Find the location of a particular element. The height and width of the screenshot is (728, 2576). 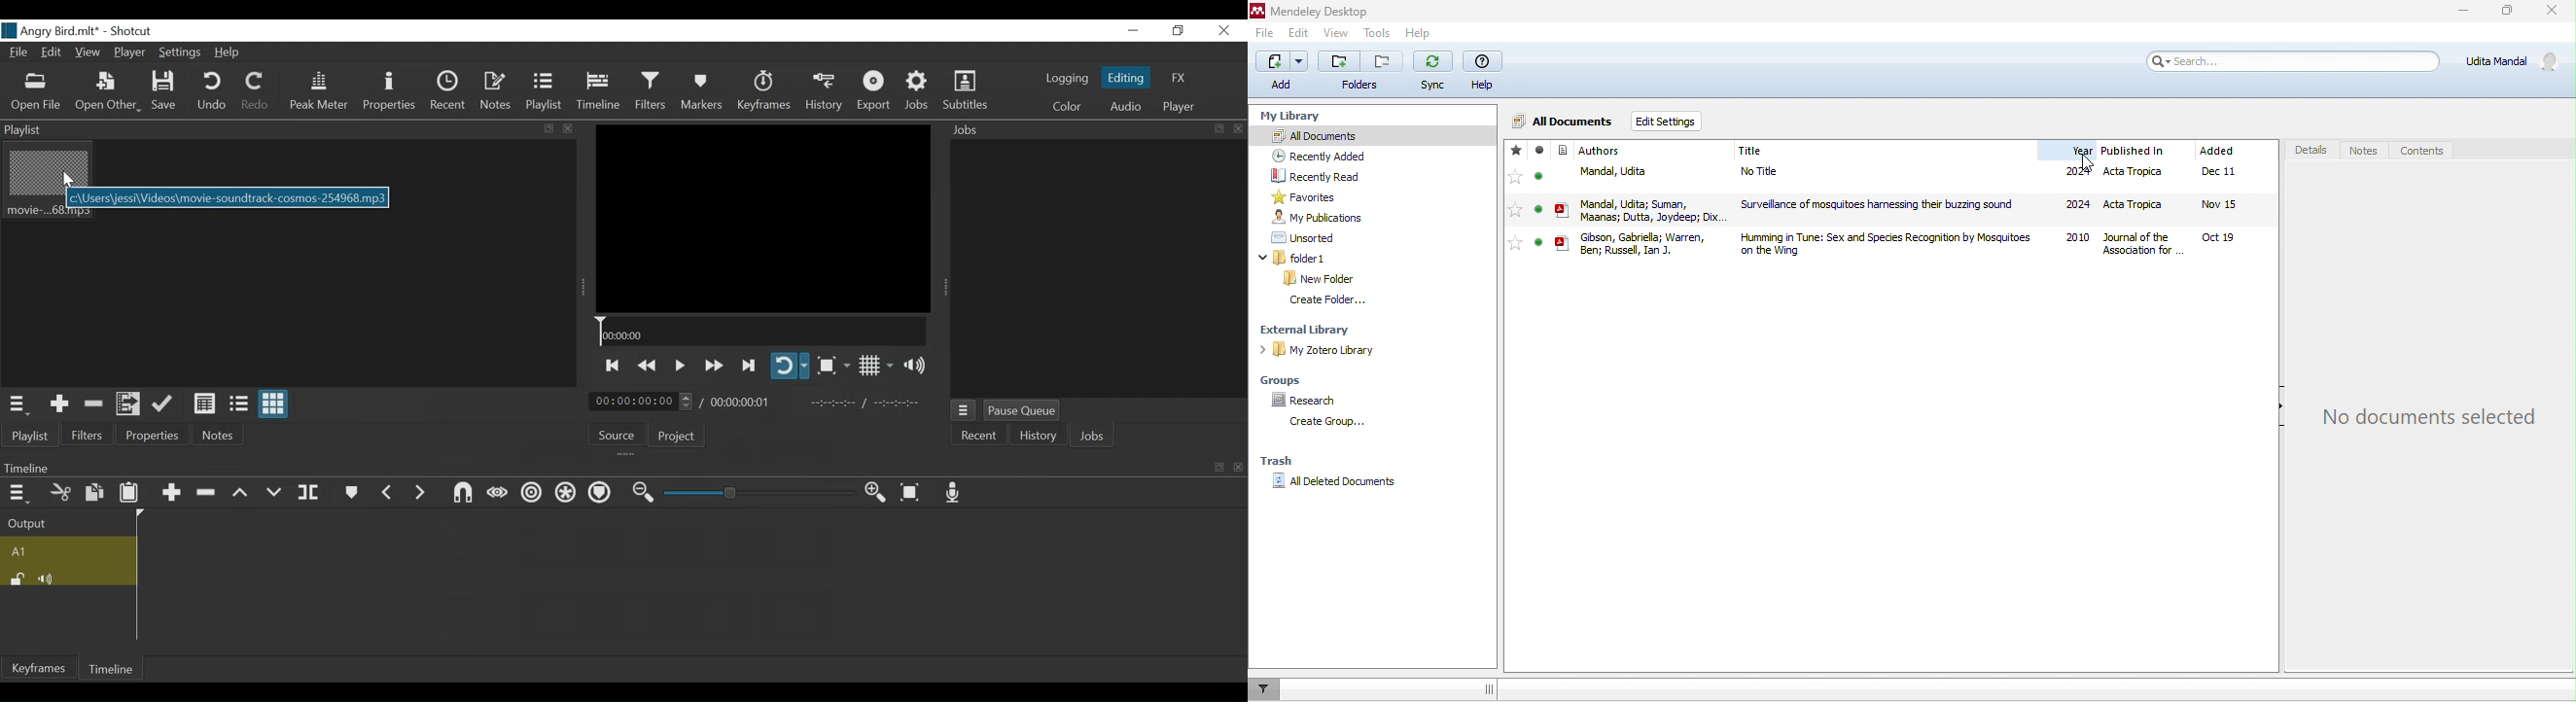

Ripple Delete is located at coordinates (207, 492).